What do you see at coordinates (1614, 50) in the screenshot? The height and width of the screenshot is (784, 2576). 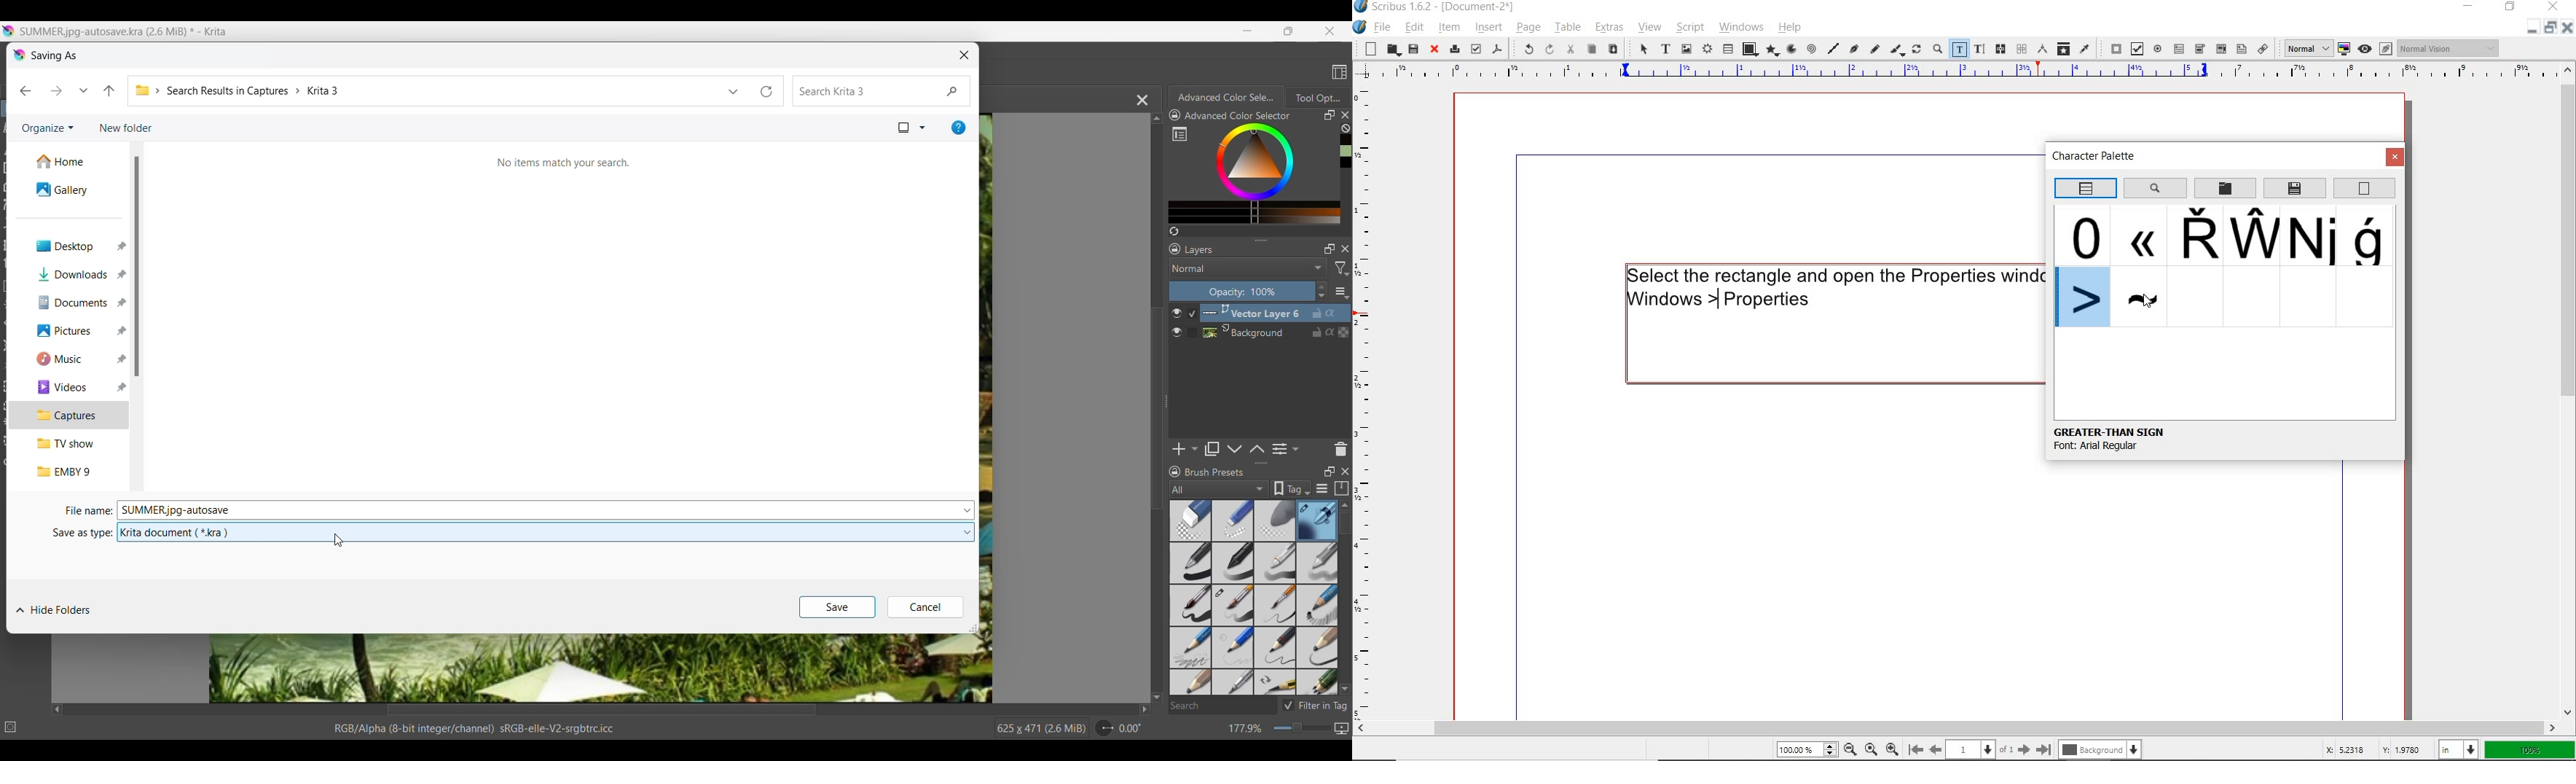 I see `paste` at bounding box center [1614, 50].